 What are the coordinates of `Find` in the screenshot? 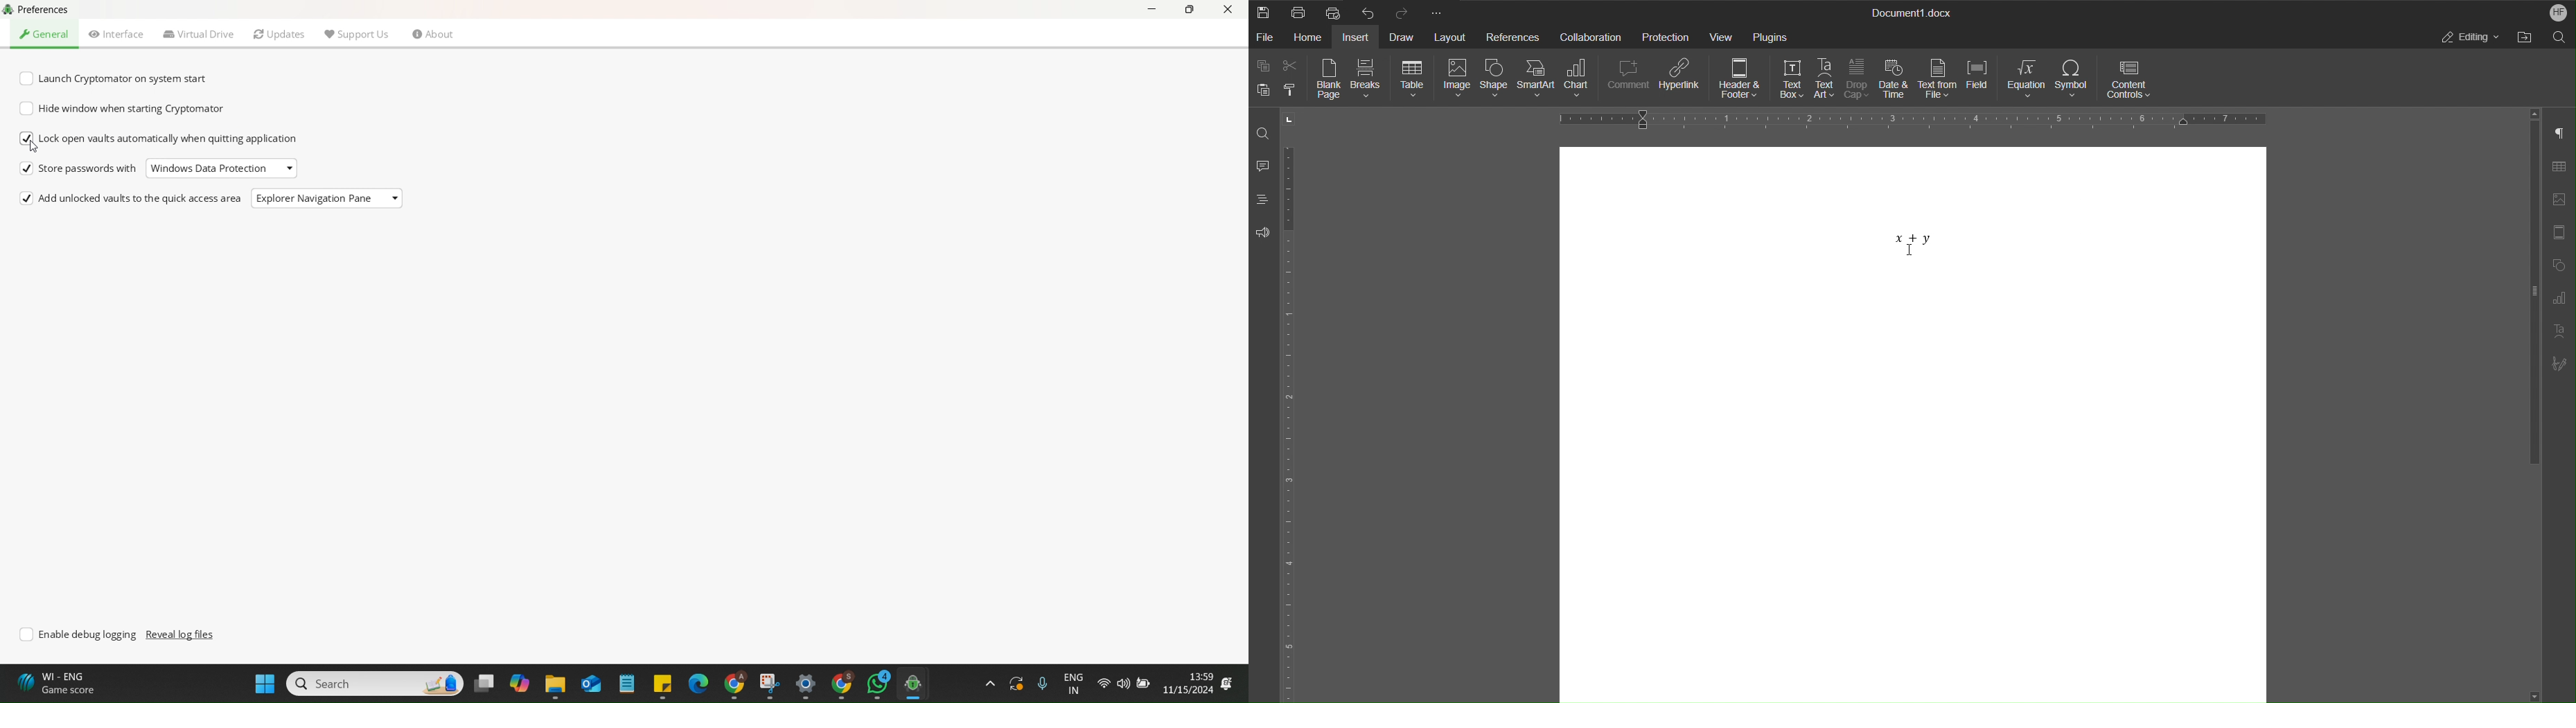 It's located at (1264, 134).